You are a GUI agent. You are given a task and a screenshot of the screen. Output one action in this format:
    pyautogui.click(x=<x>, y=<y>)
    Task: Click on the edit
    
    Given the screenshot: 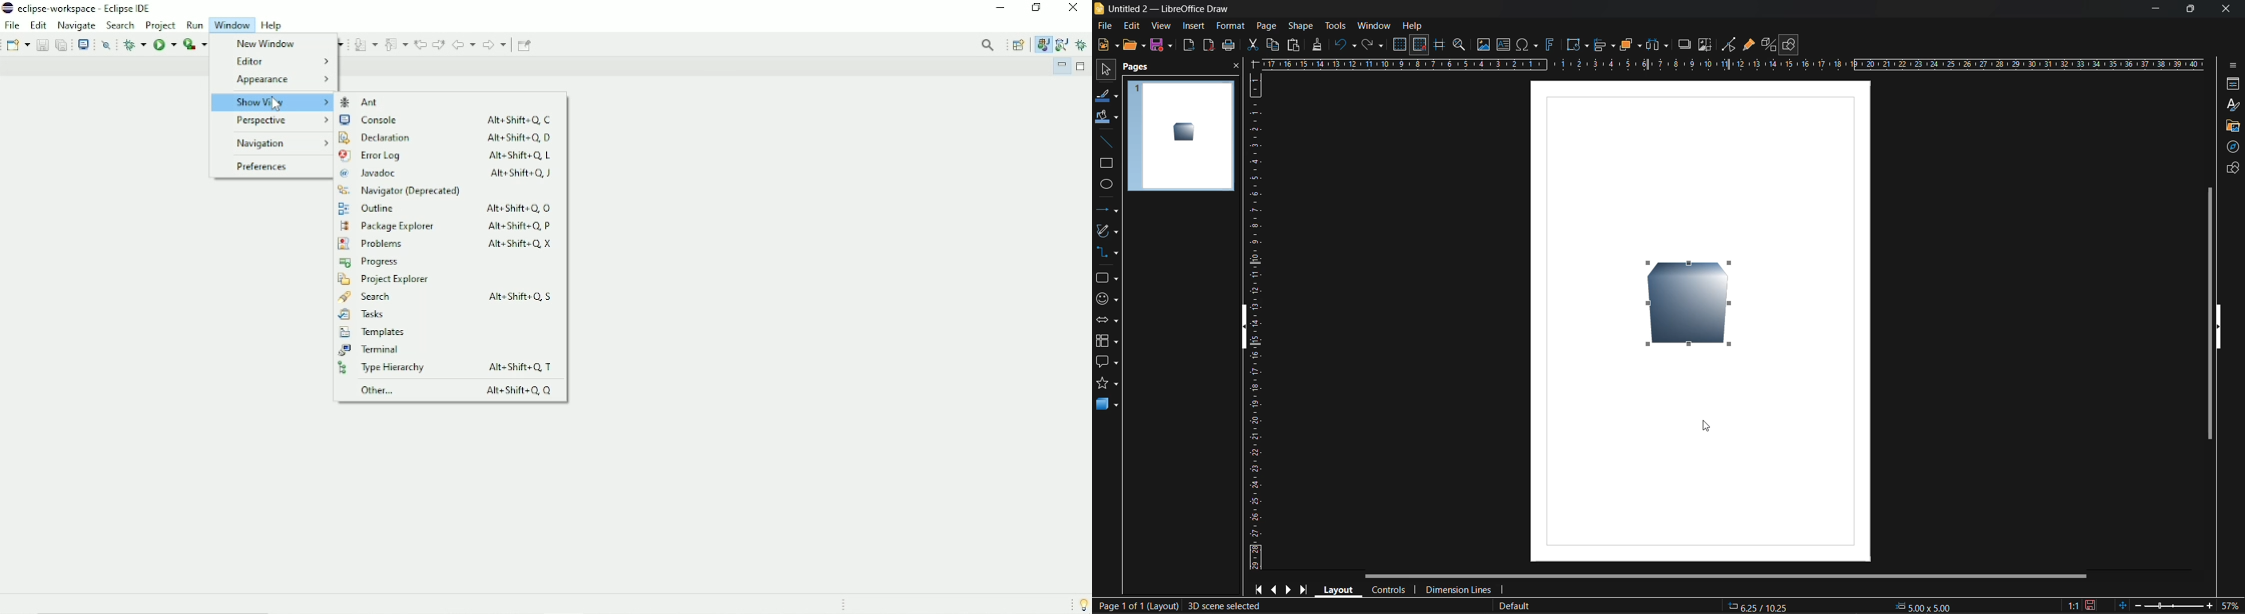 What is the action you would take?
    pyautogui.click(x=1131, y=25)
    